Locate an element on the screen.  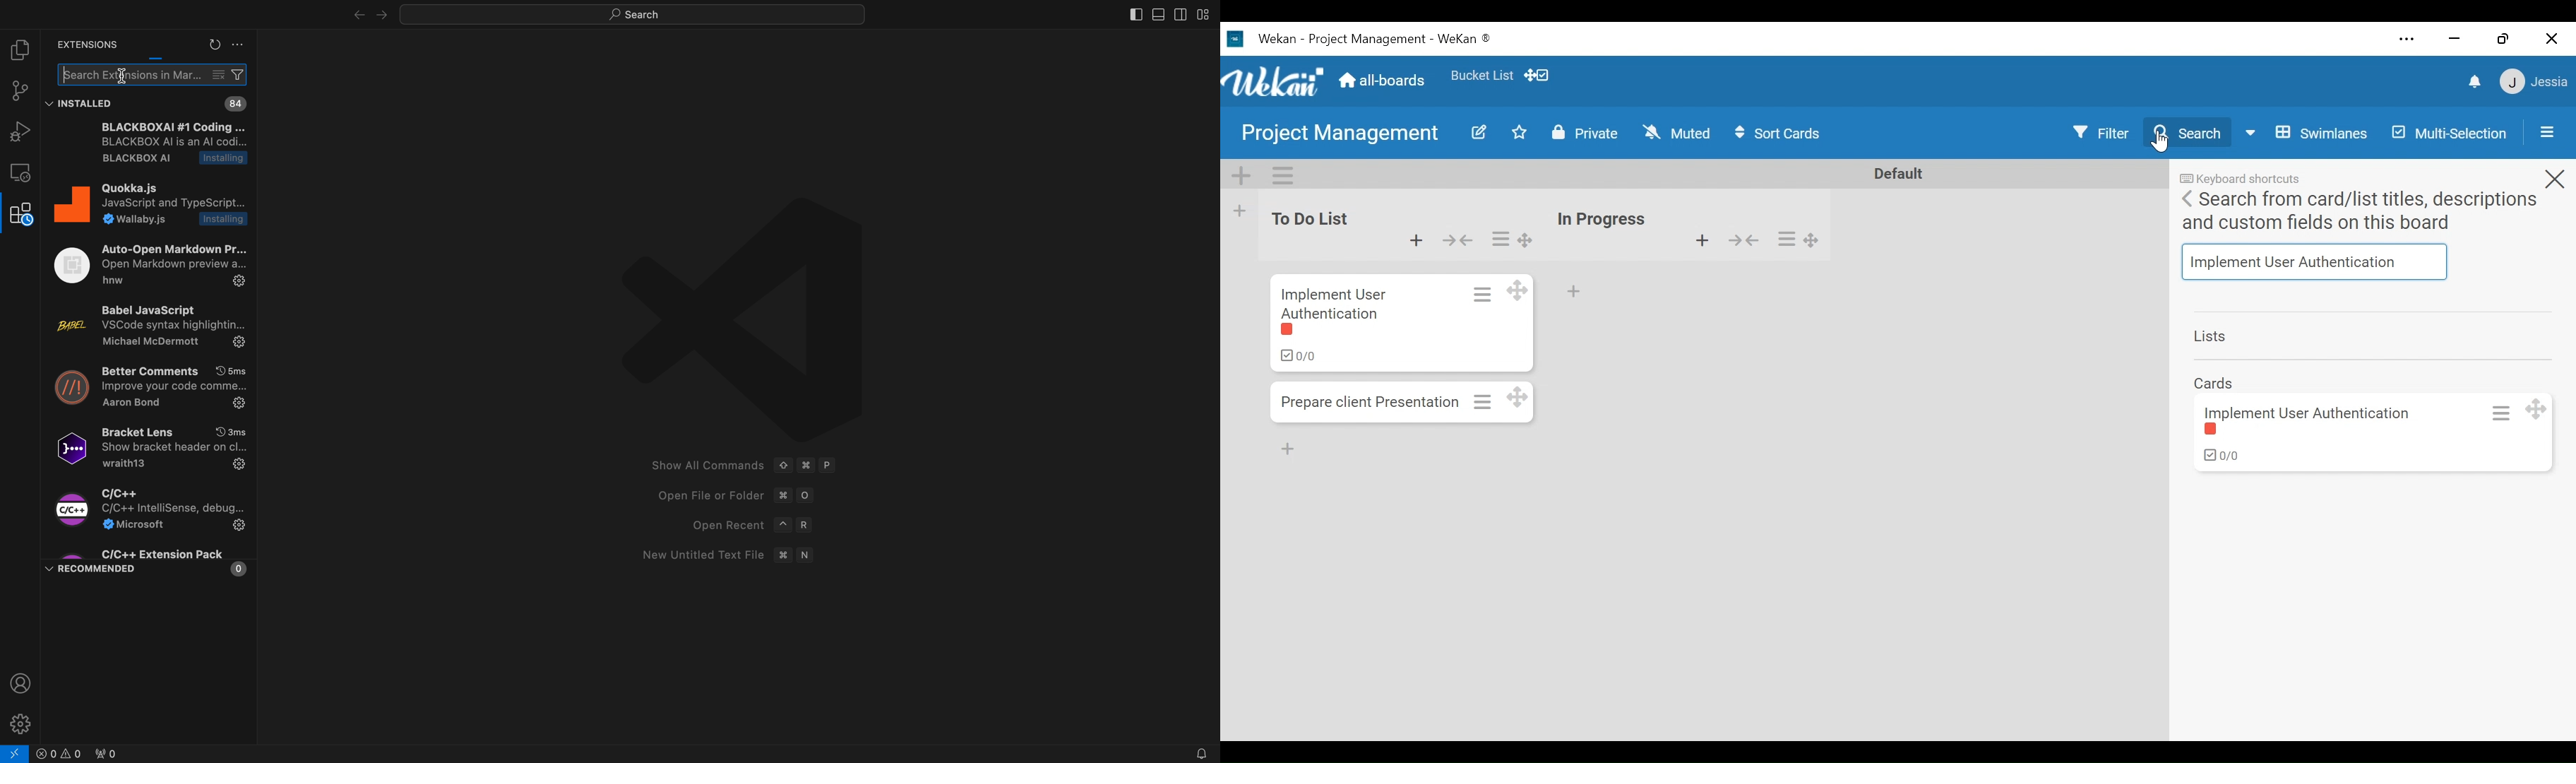
Cursor is located at coordinates (2159, 142).